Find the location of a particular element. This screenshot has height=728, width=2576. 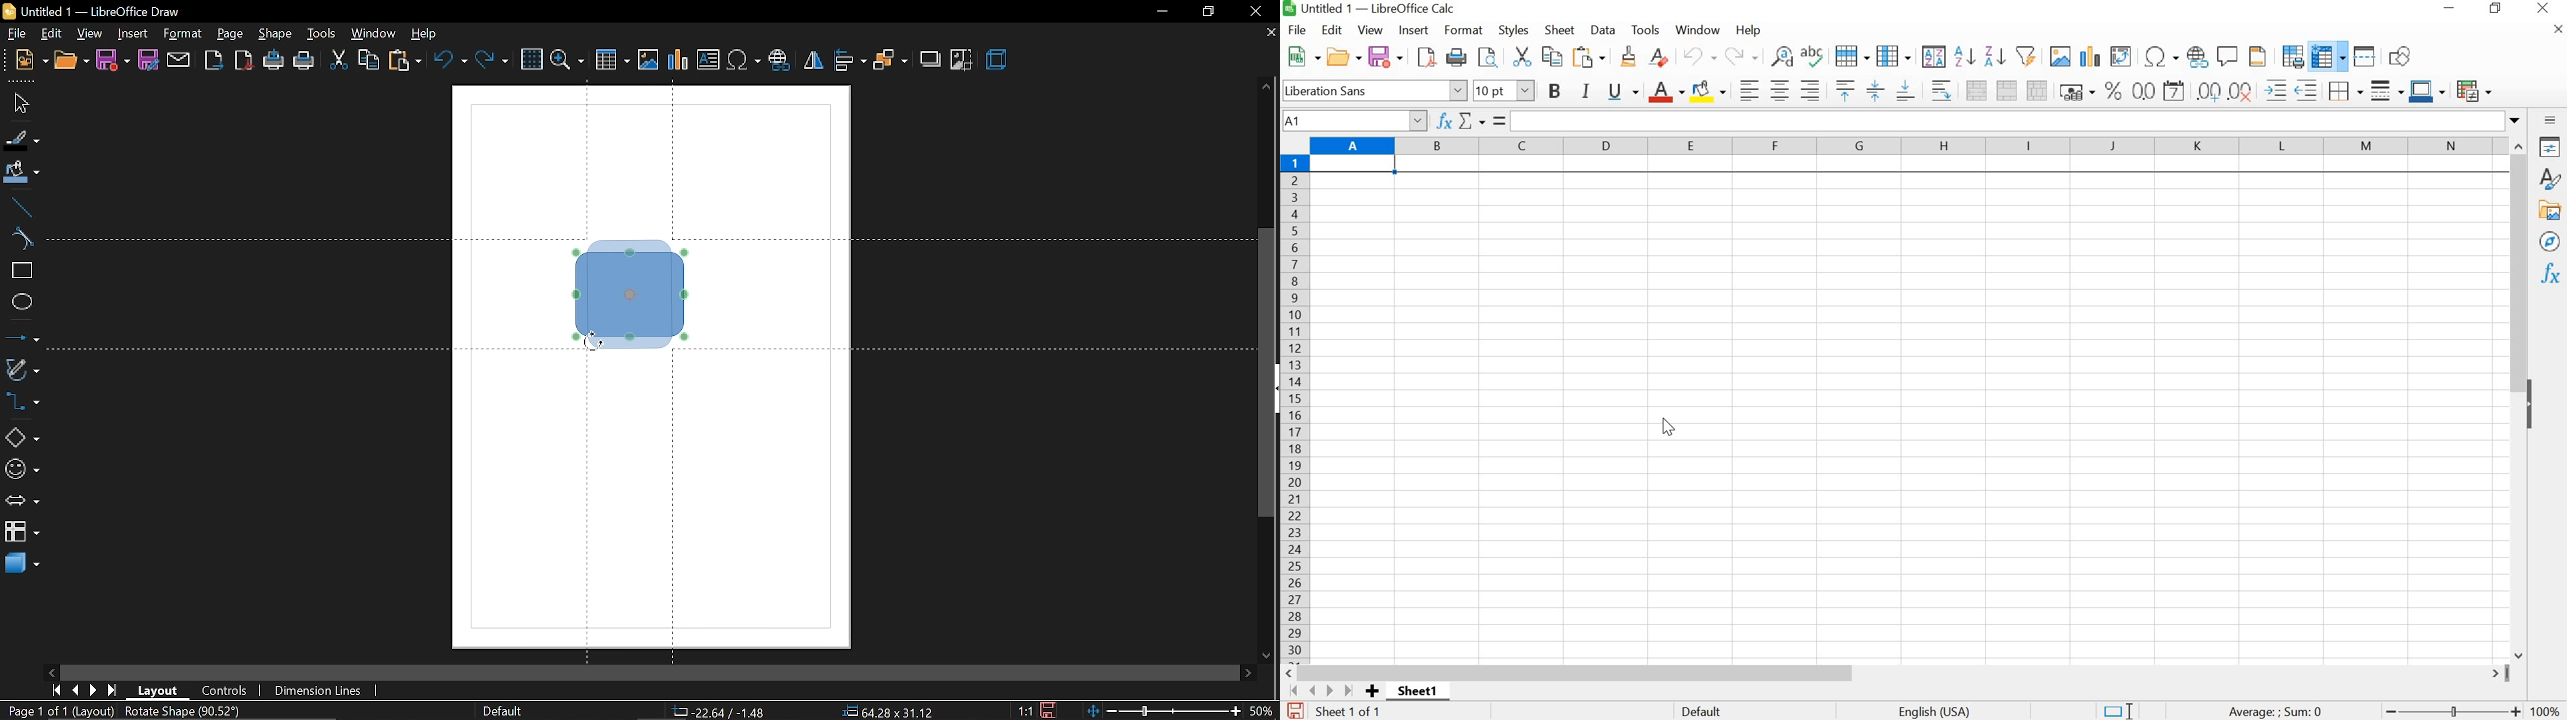

FORMAT AS DATE is located at coordinates (2176, 92).